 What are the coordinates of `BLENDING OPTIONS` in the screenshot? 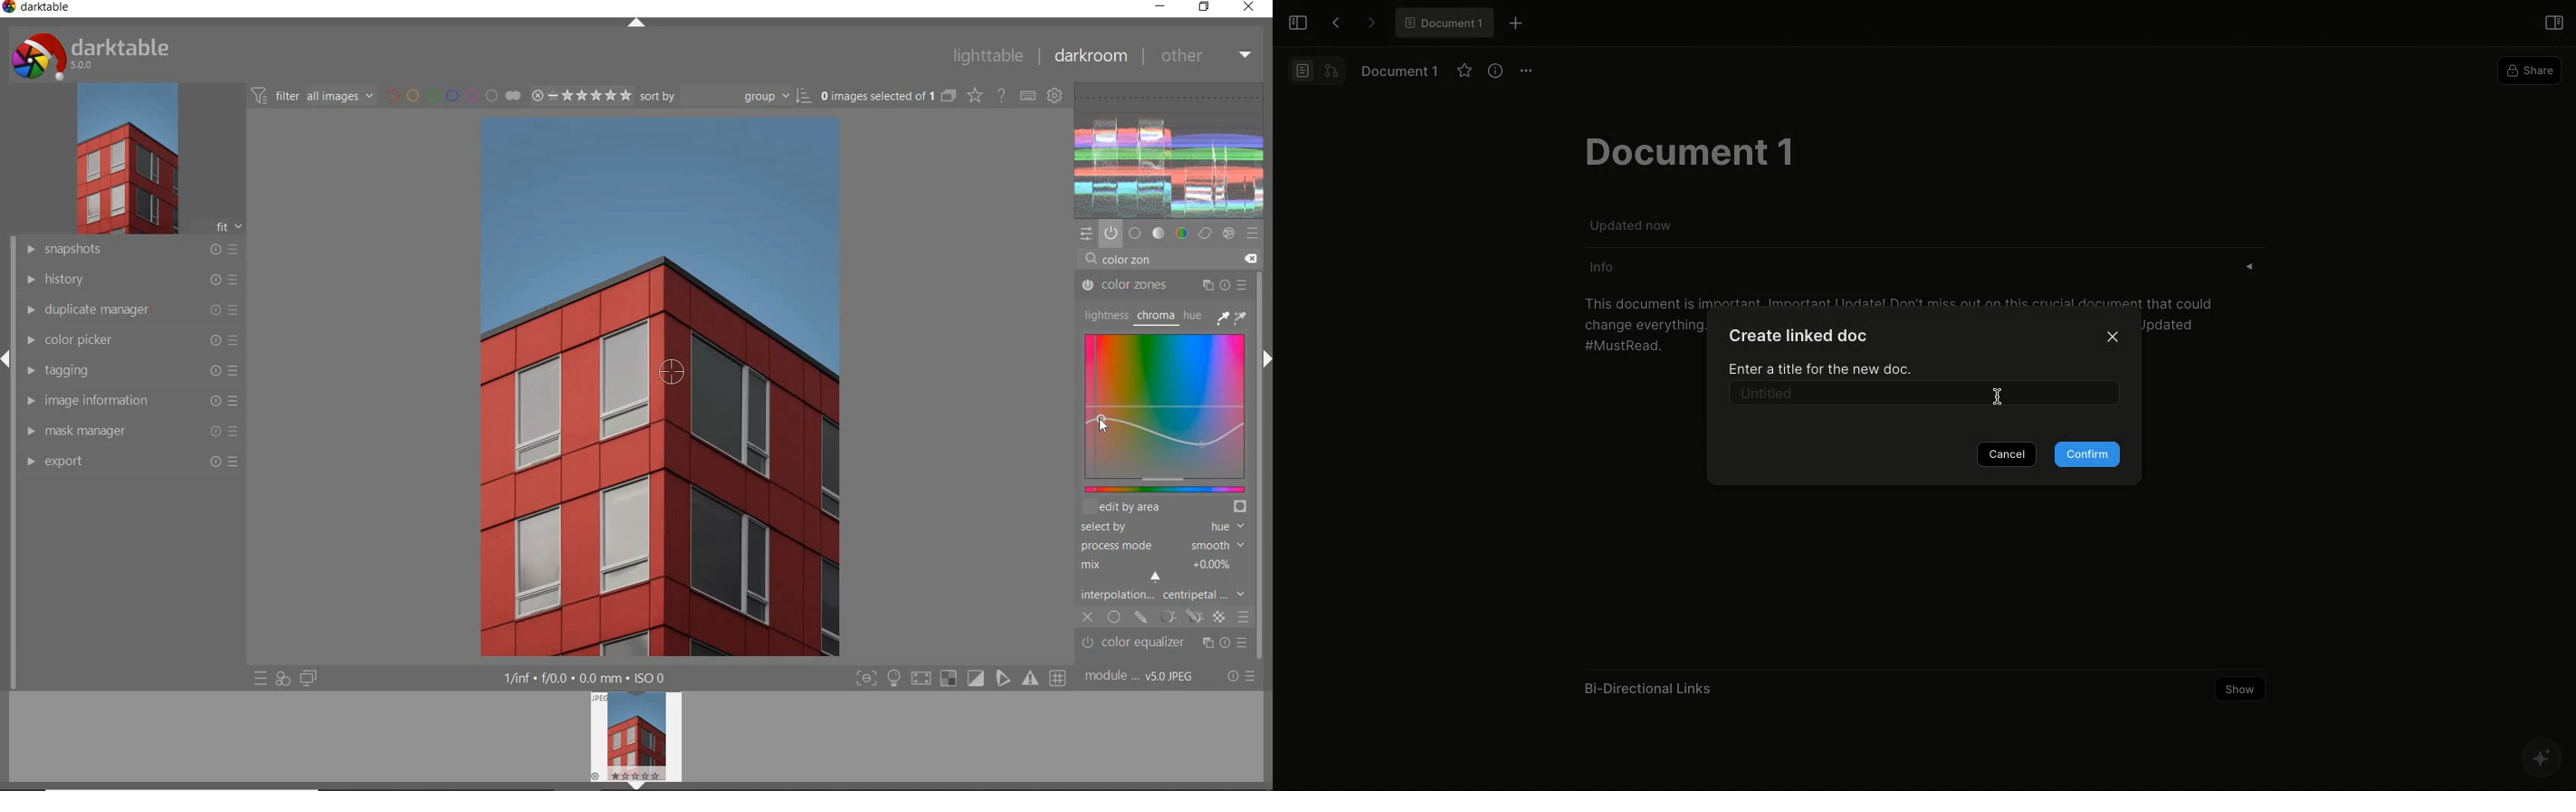 It's located at (1244, 616).